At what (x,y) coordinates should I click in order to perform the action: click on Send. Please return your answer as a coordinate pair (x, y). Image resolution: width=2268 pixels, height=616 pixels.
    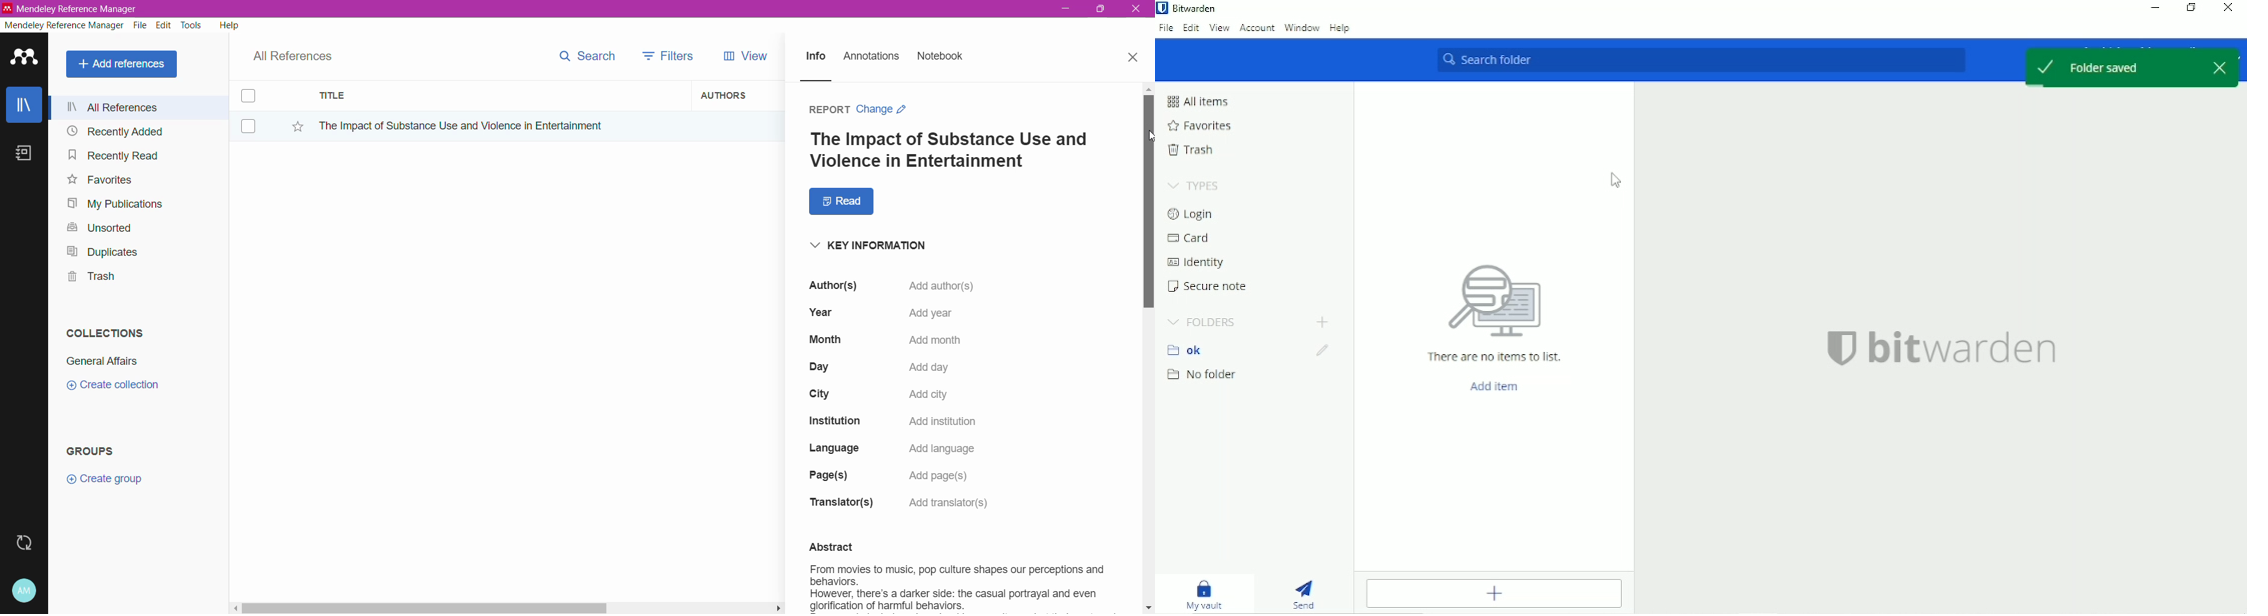
    Looking at the image, I should click on (1310, 594).